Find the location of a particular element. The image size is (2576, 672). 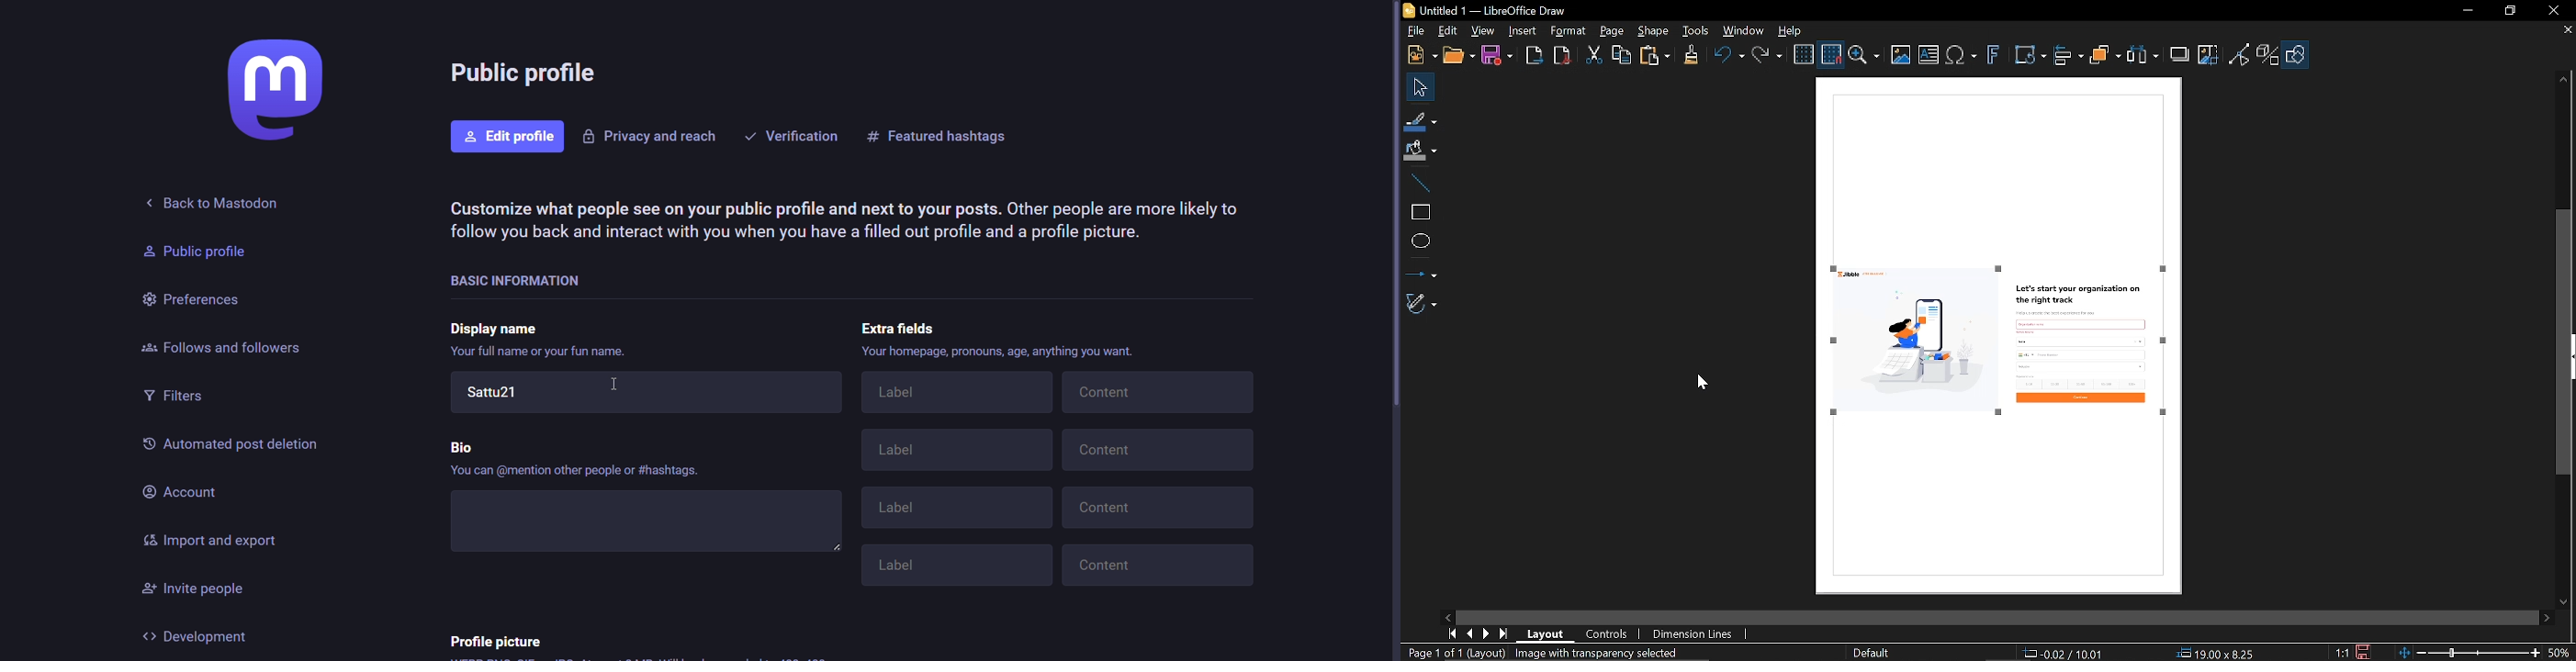

filters is located at coordinates (178, 398).